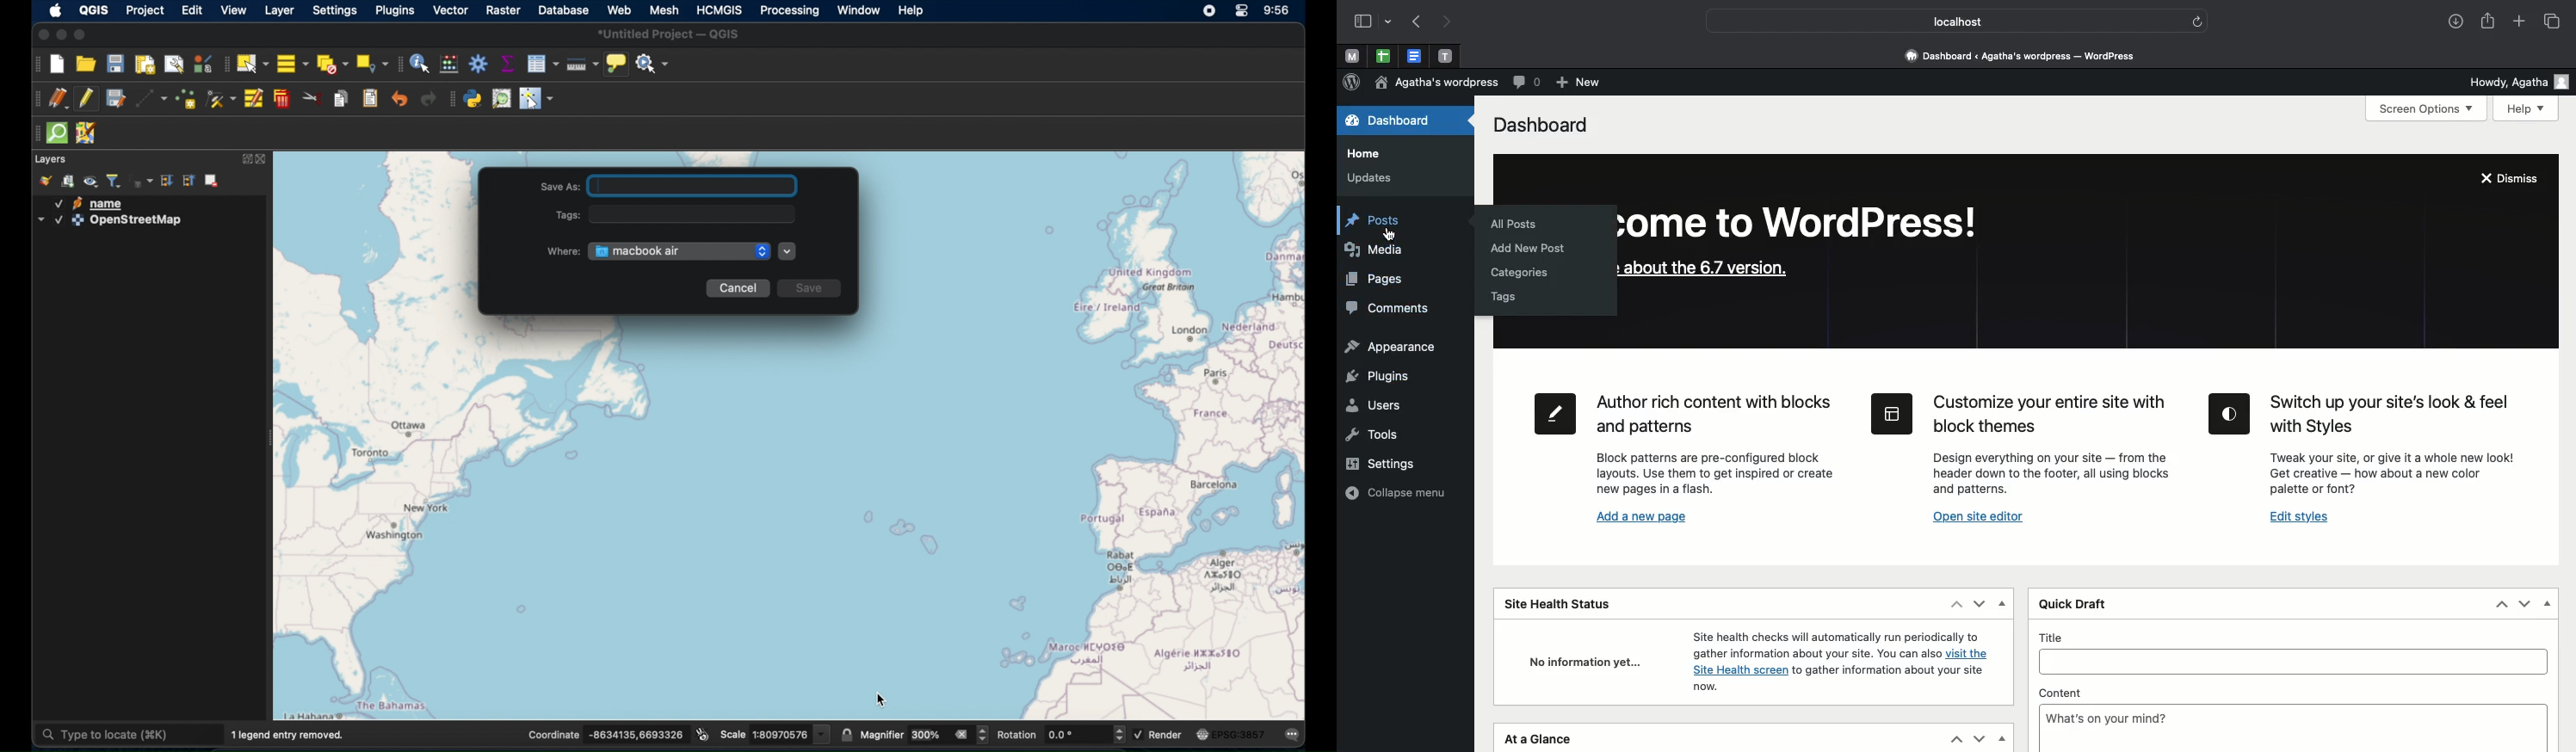 This screenshot has width=2576, height=756. What do you see at coordinates (1398, 491) in the screenshot?
I see `Collapse menu` at bounding box center [1398, 491].